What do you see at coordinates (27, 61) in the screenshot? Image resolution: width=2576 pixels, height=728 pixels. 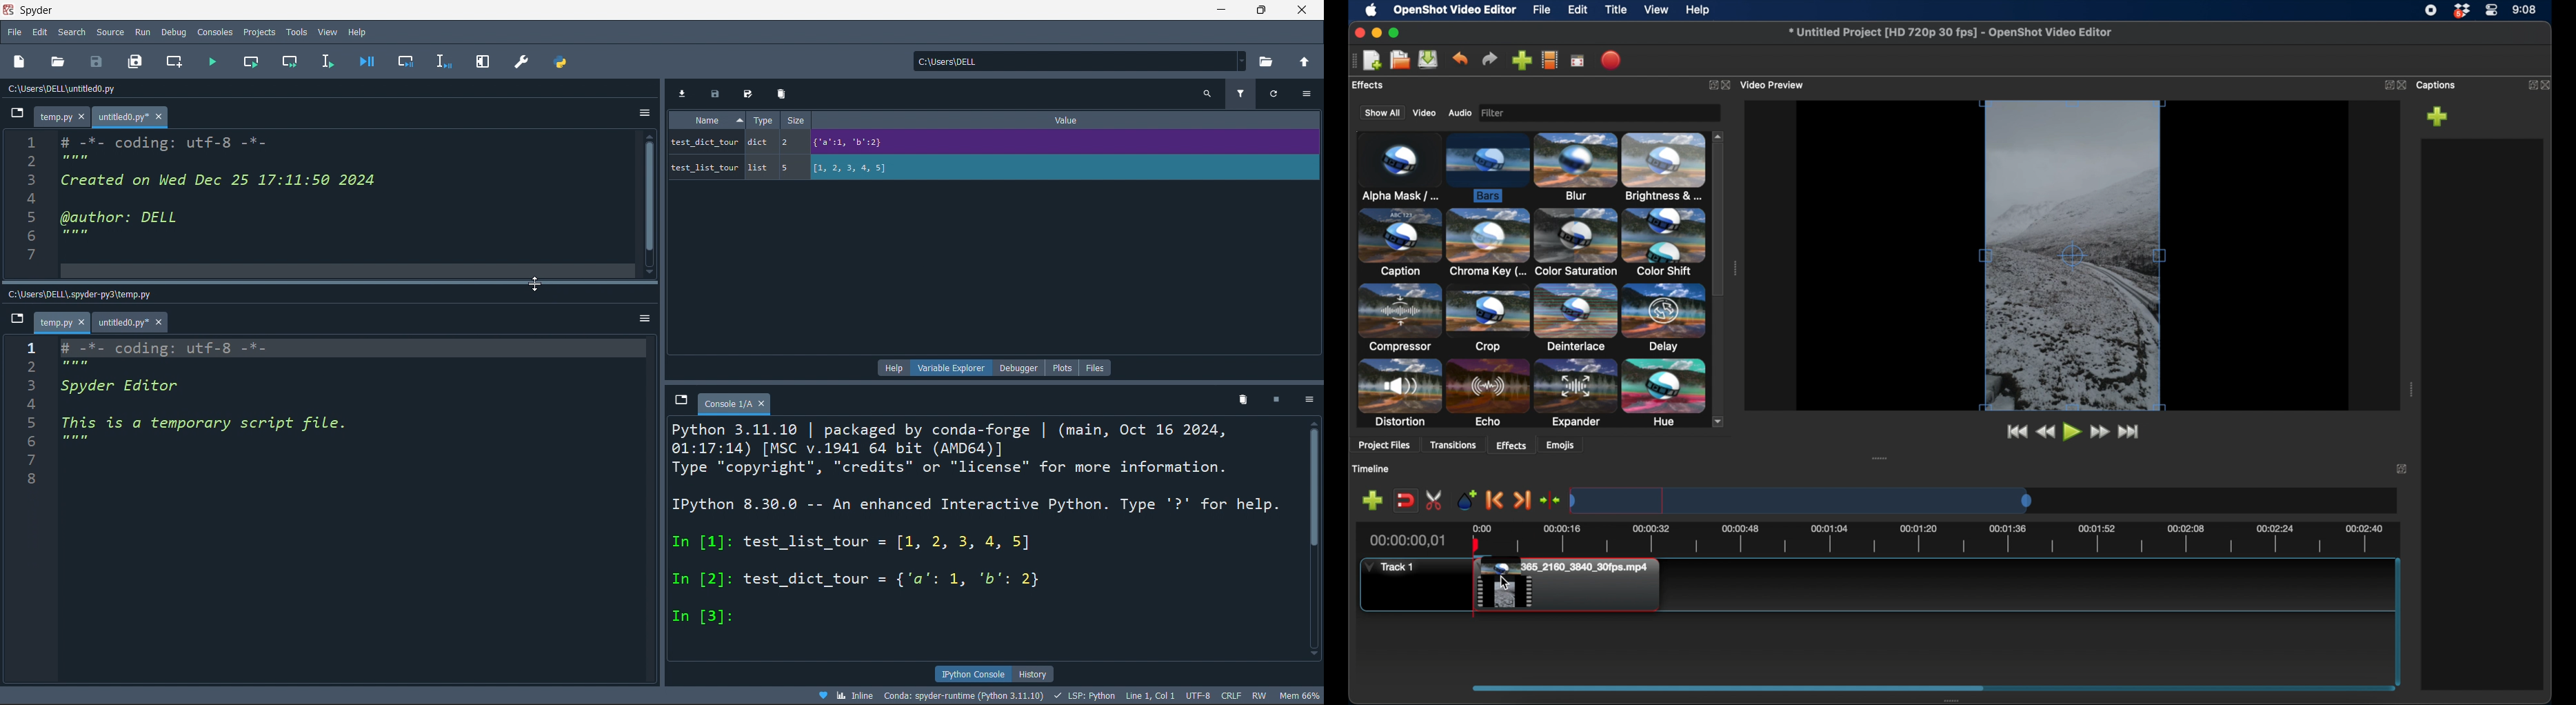 I see `new file` at bounding box center [27, 61].